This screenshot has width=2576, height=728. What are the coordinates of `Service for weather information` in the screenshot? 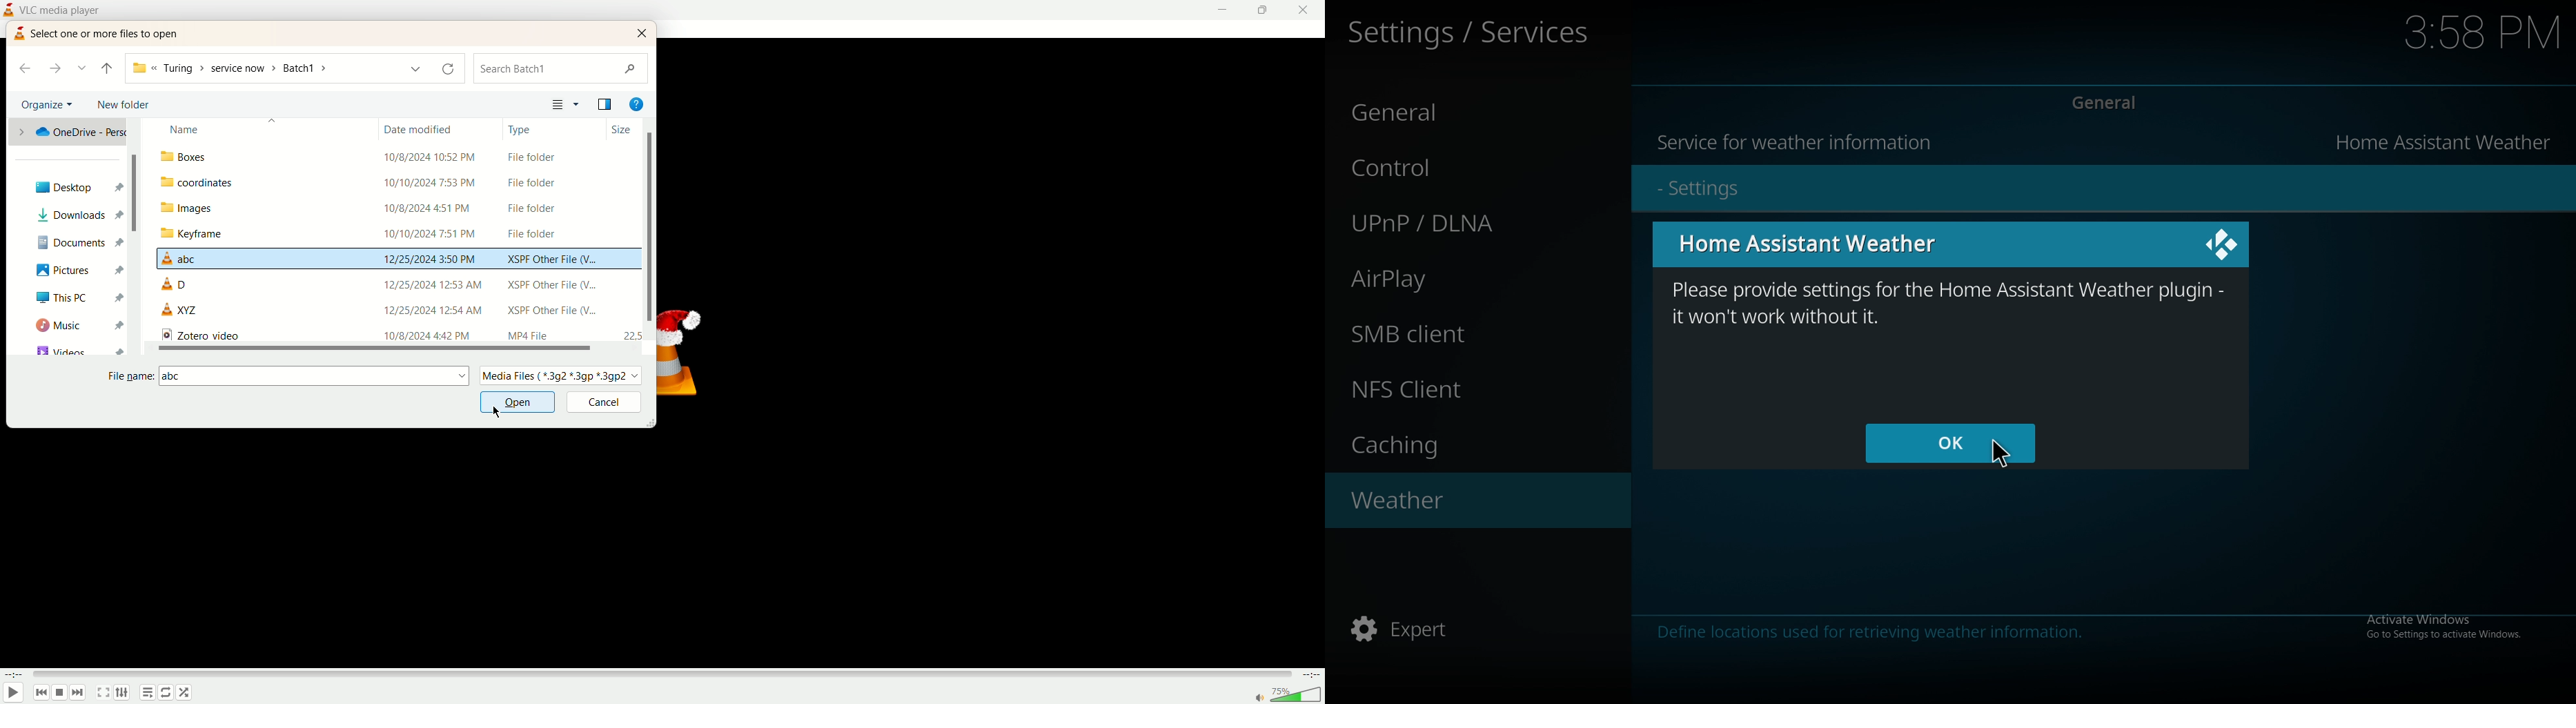 It's located at (1795, 142).